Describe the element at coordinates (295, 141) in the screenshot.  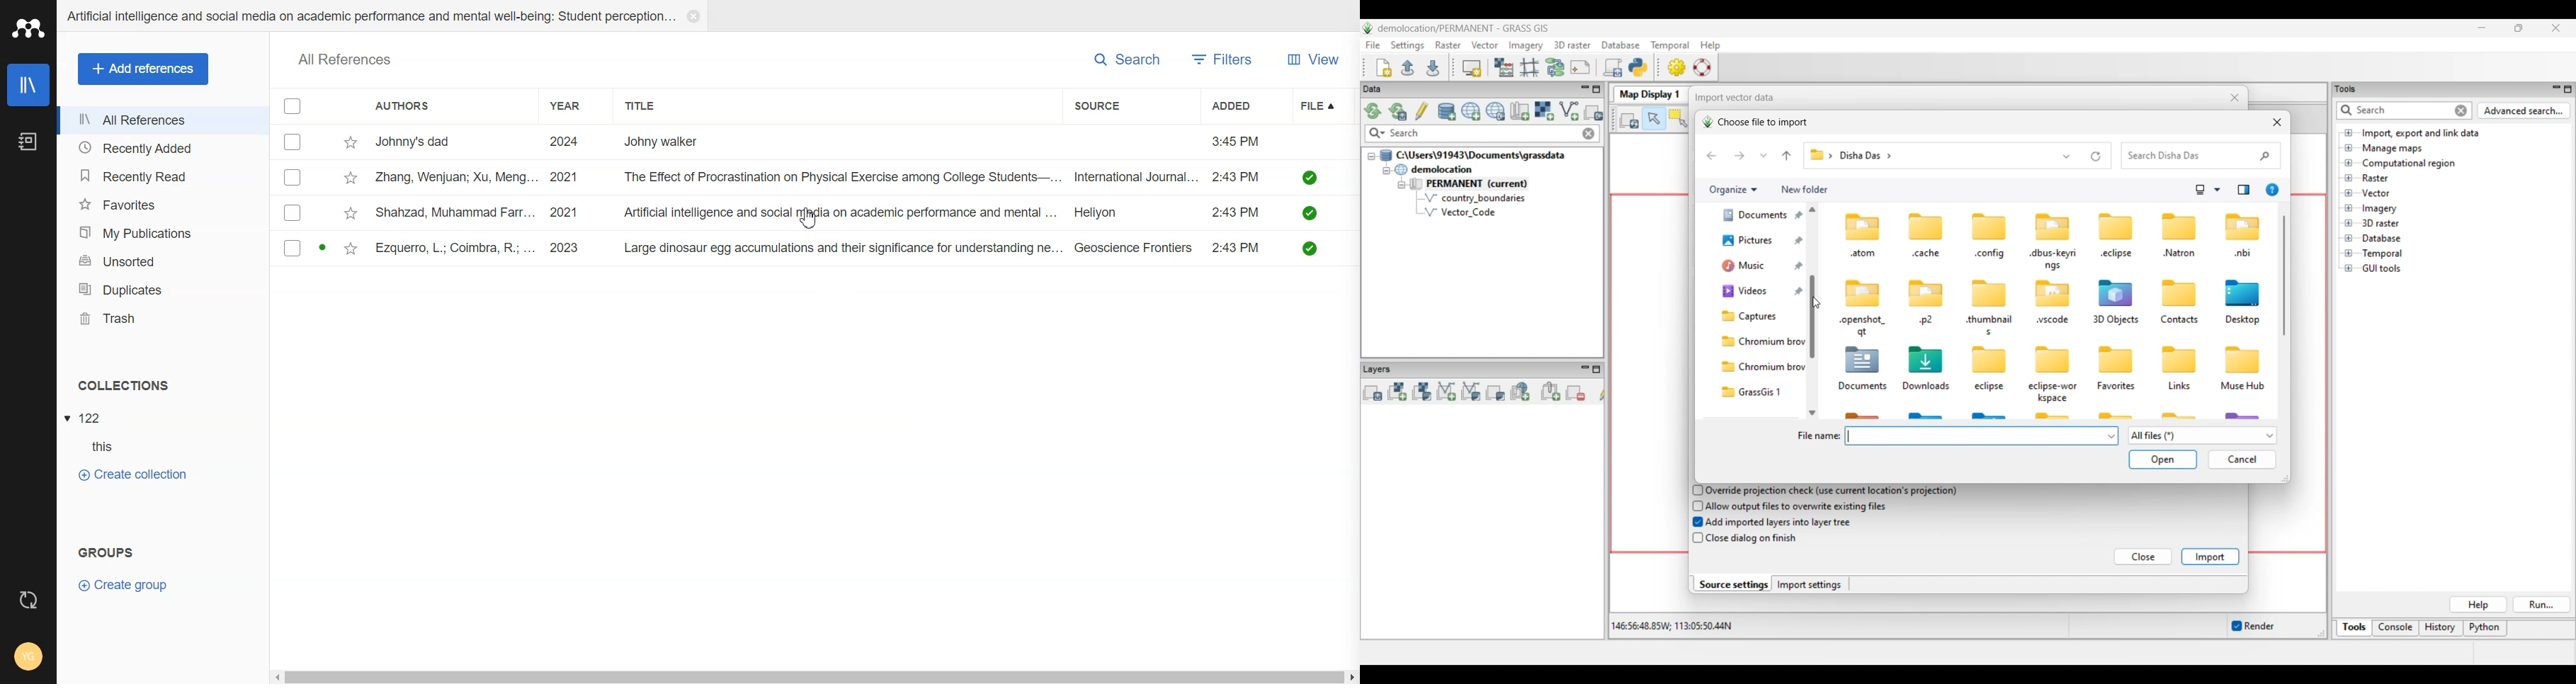
I see `Checkbox` at that location.